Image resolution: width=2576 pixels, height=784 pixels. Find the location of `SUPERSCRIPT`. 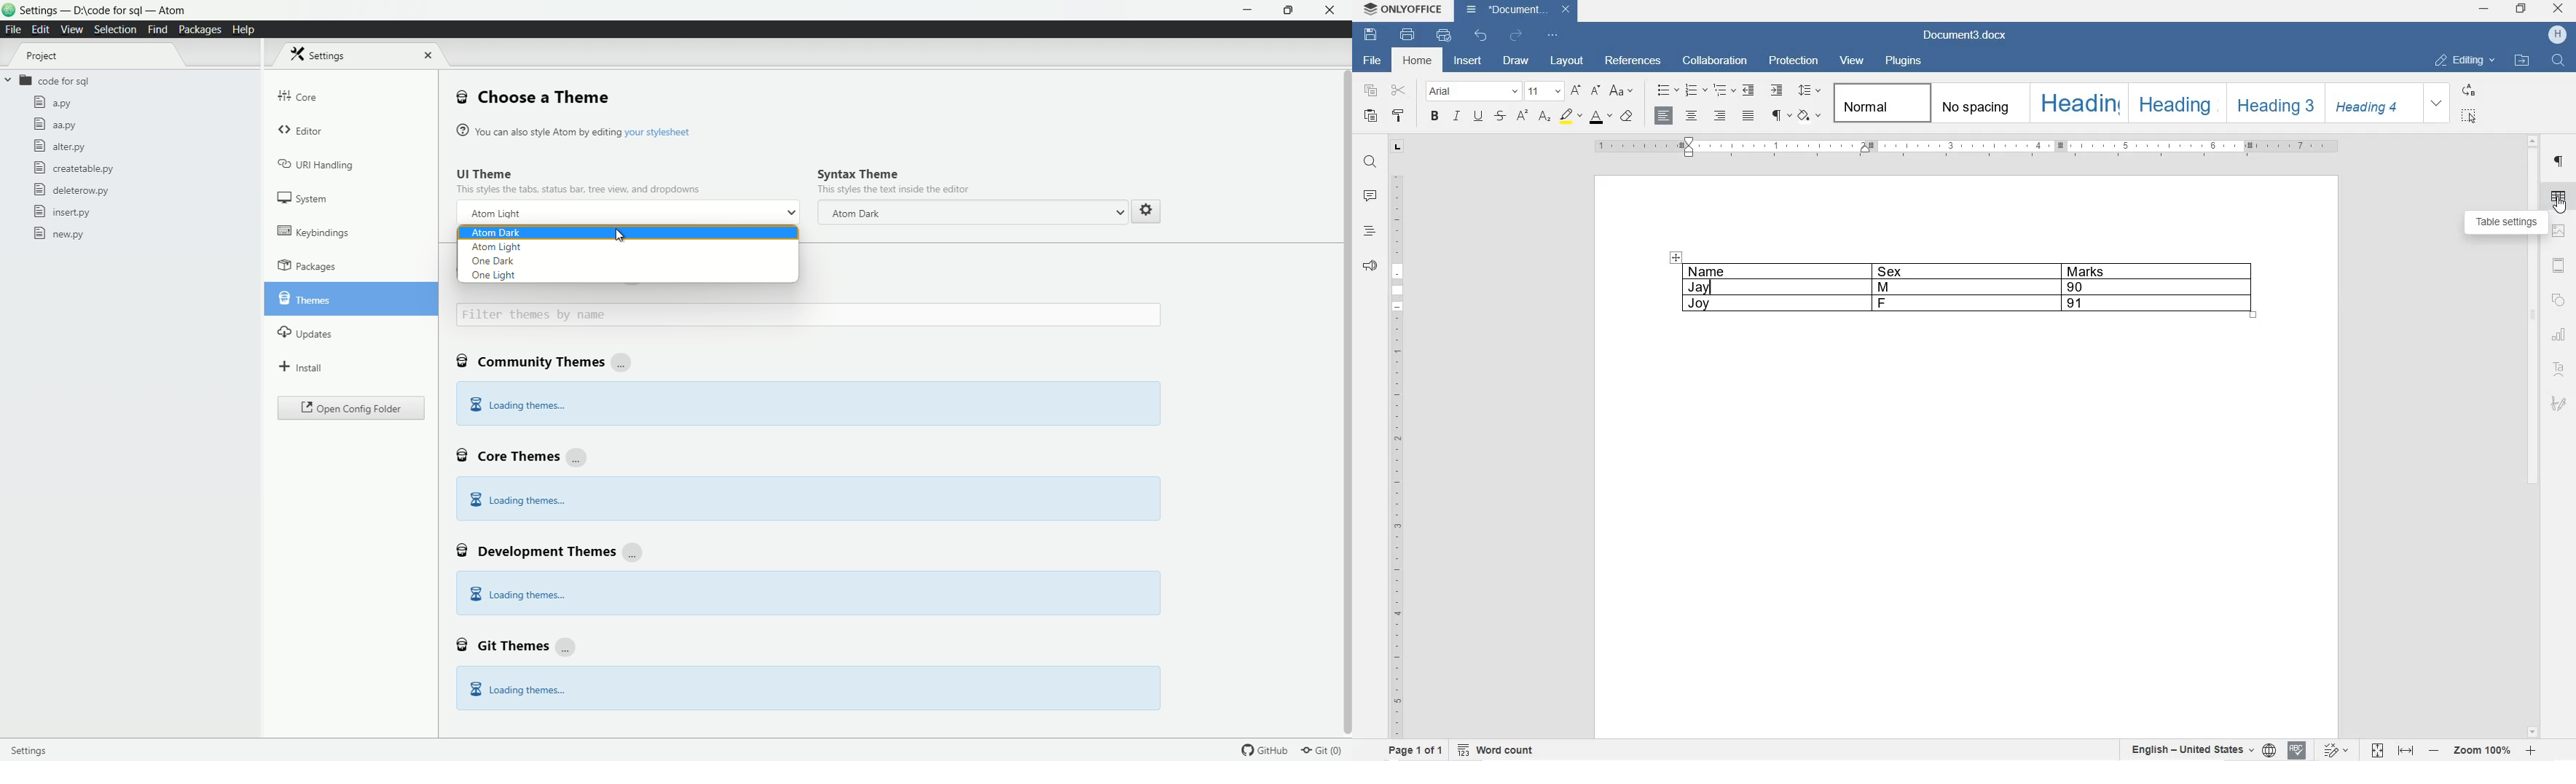

SUPERSCRIPT is located at coordinates (1521, 118).